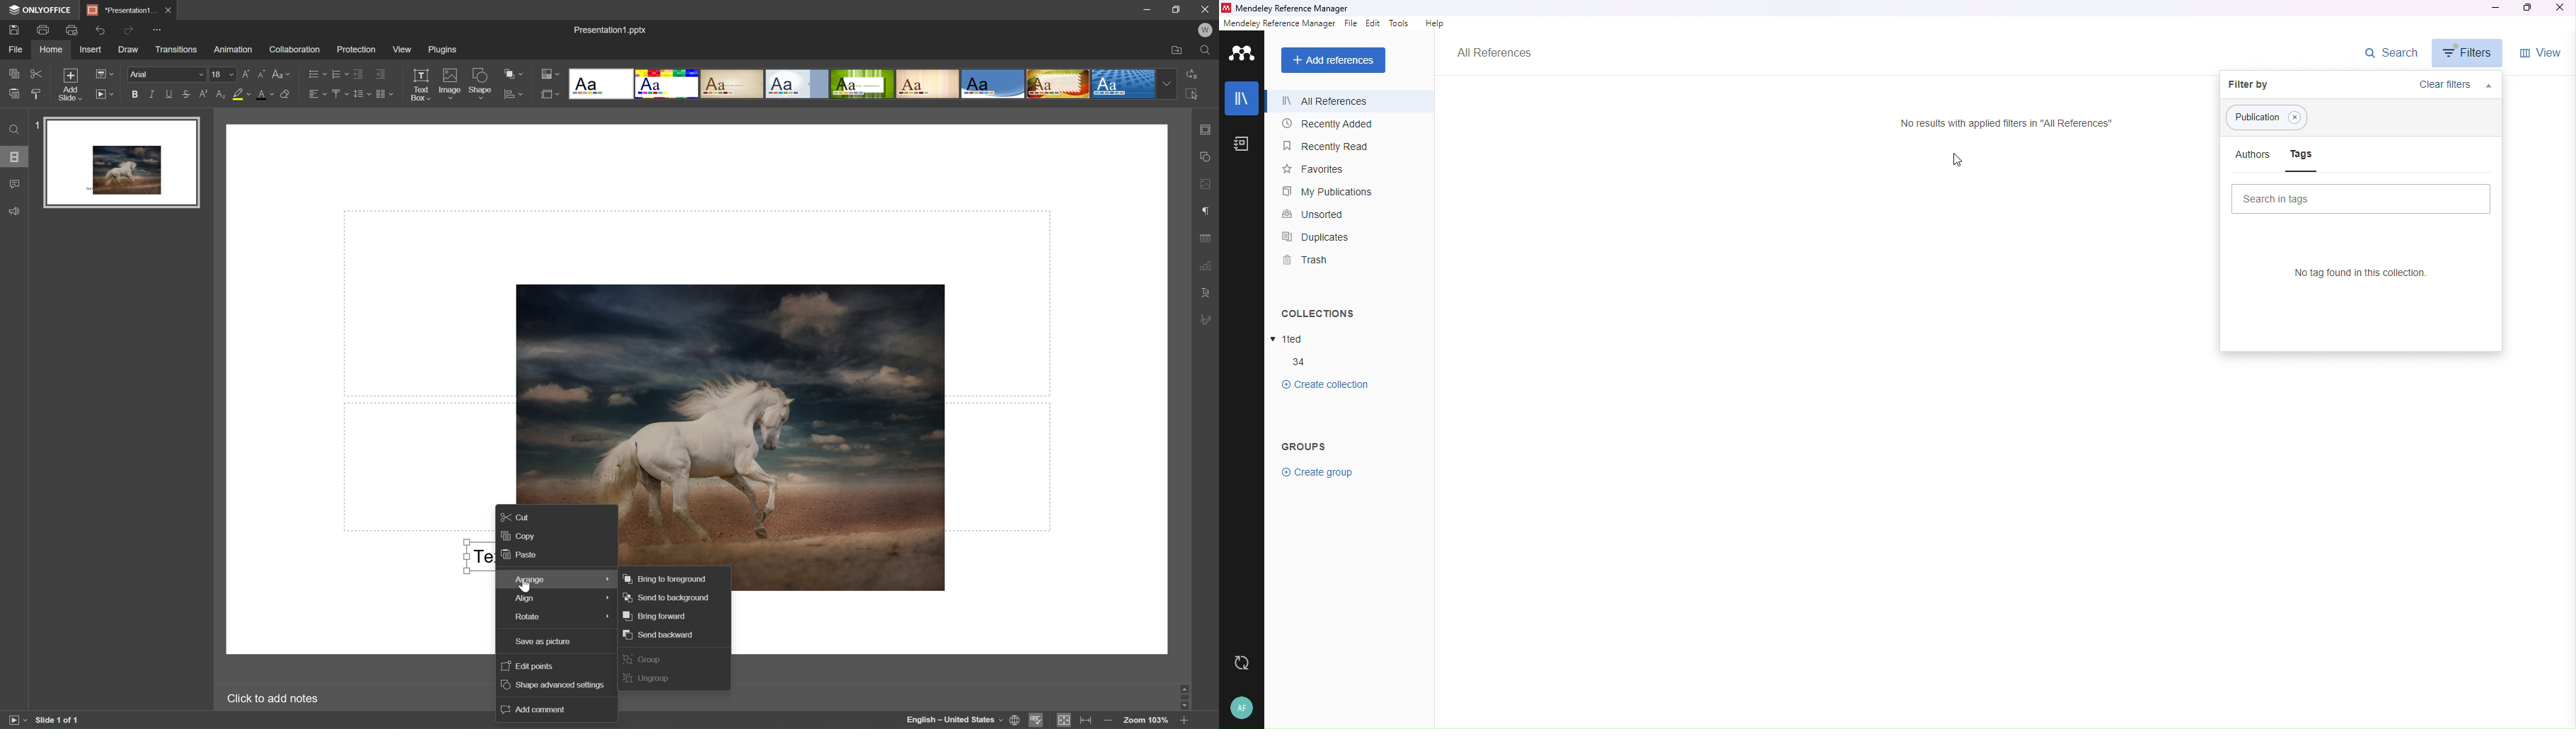  What do you see at coordinates (1146, 719) in the screenshot?
I see `Zoom 103%` at bounding box center [1146, 719].